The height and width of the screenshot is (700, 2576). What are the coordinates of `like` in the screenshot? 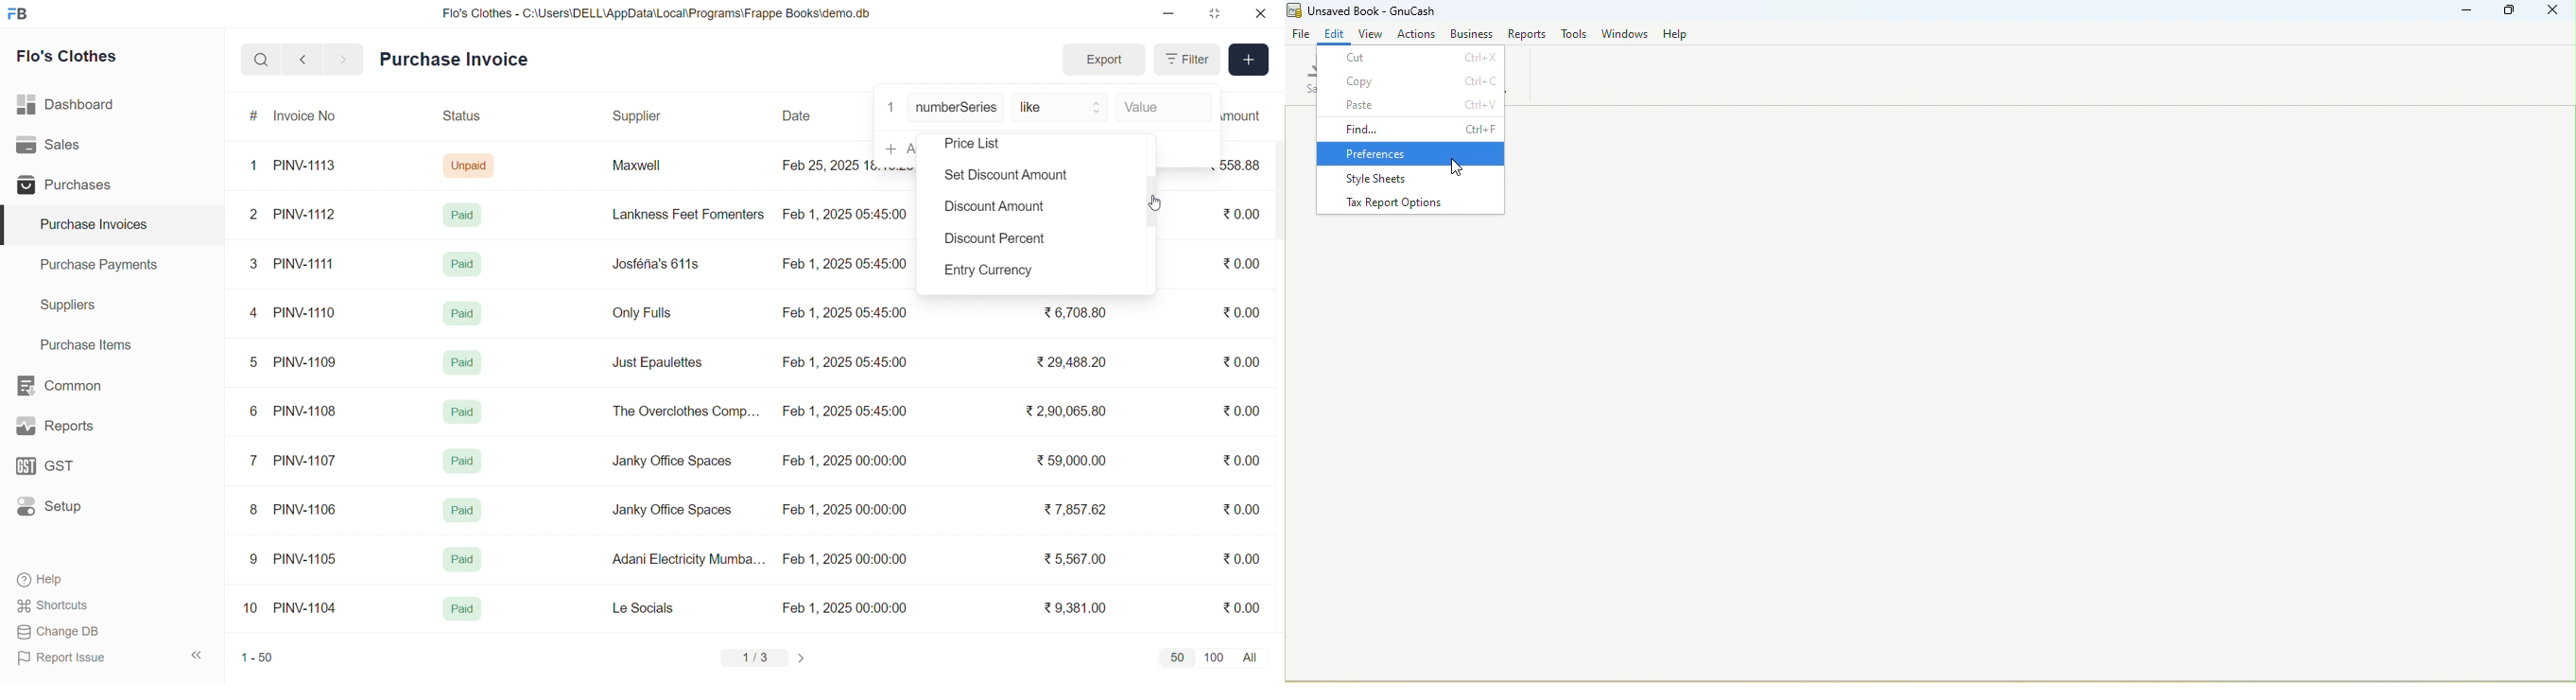 It's located at (1061, 108).